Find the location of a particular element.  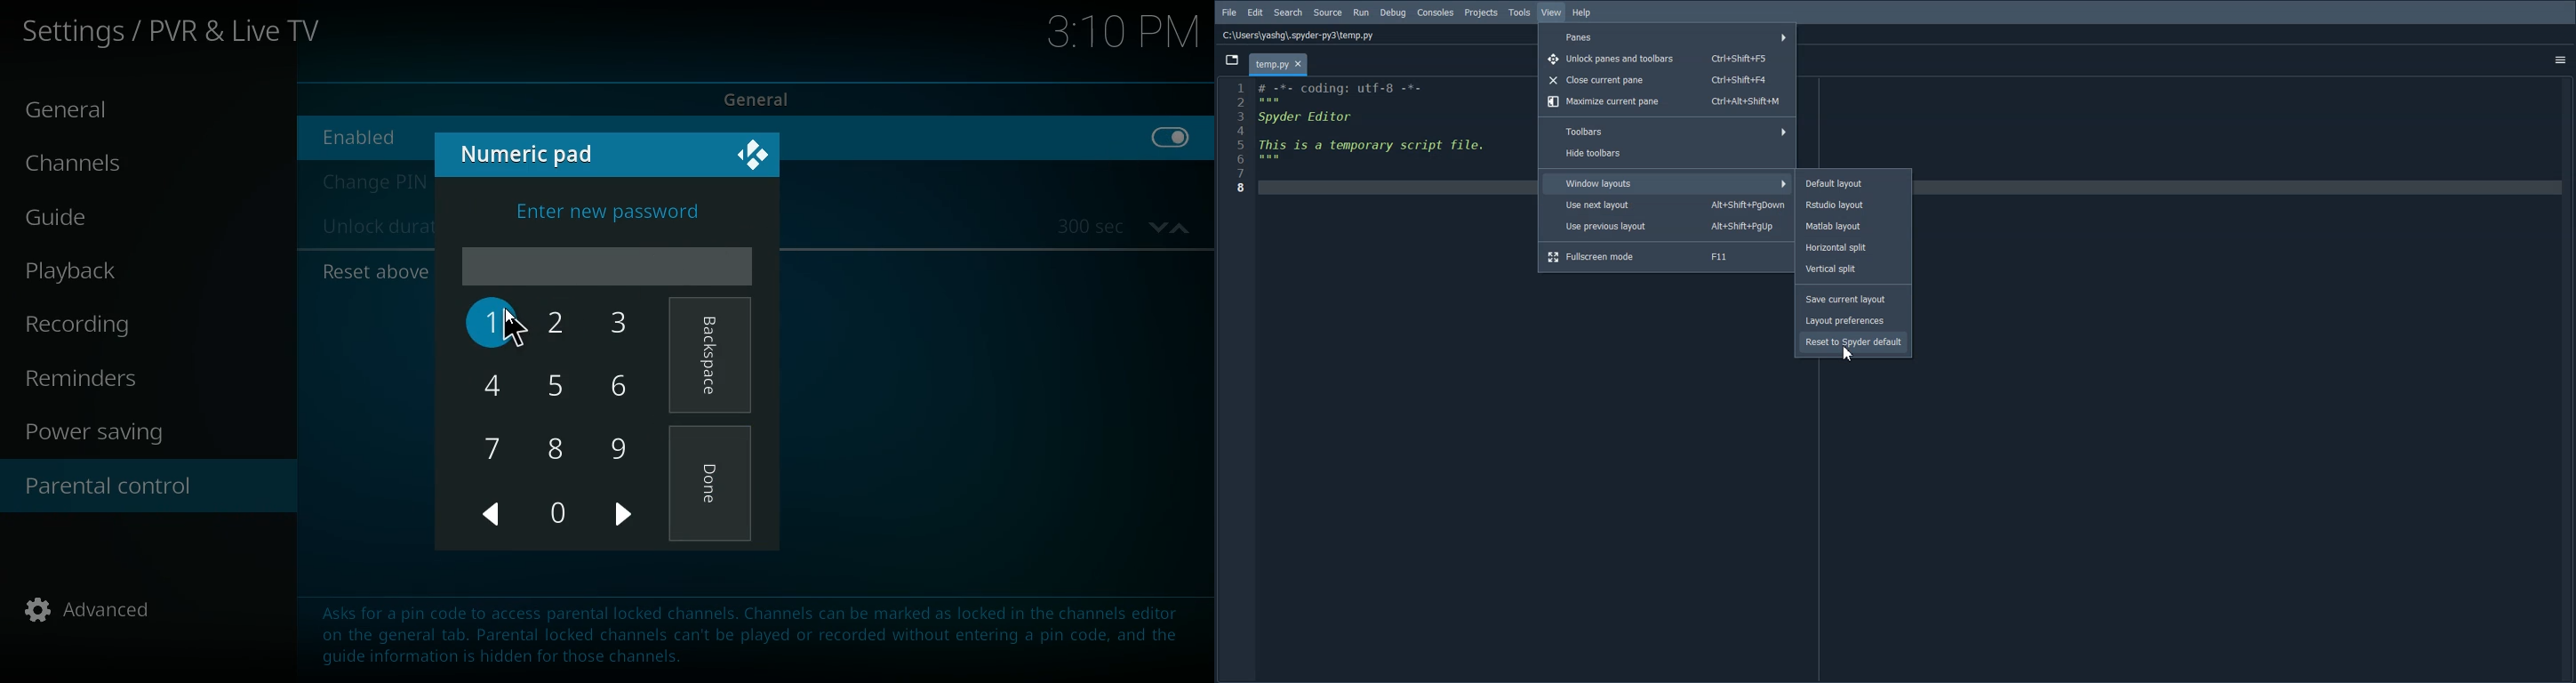

enabled is located at coordinates (372, 136).